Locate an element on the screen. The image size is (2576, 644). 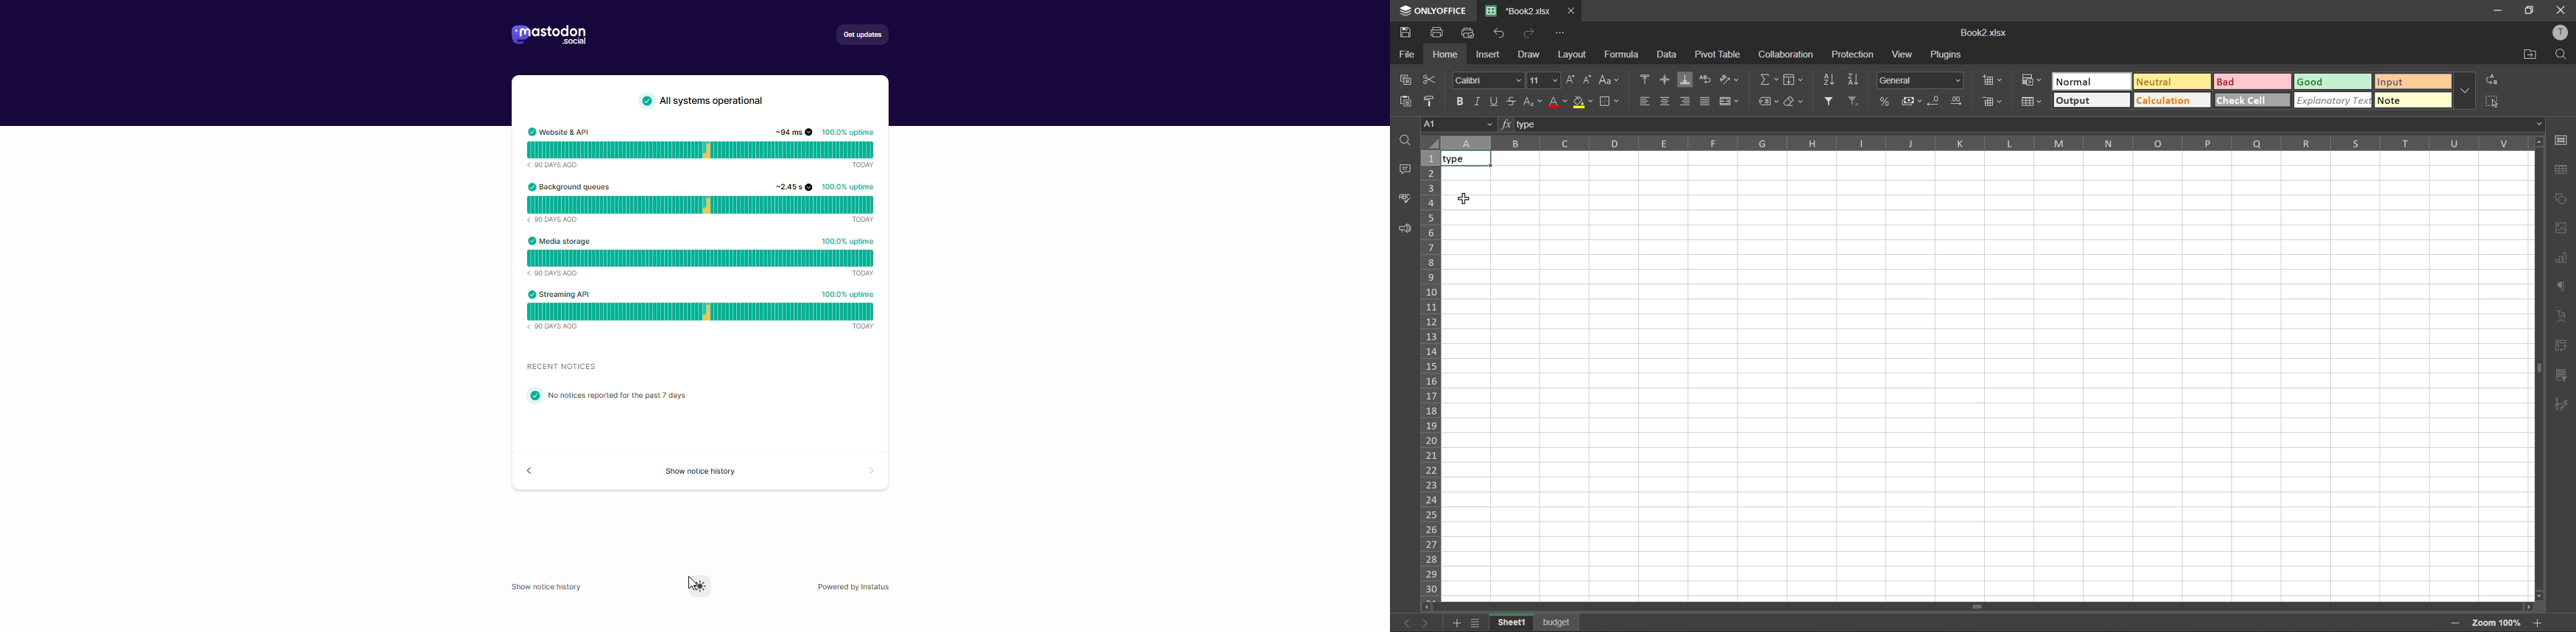
row numbers is located at coordinates (1431, 371).